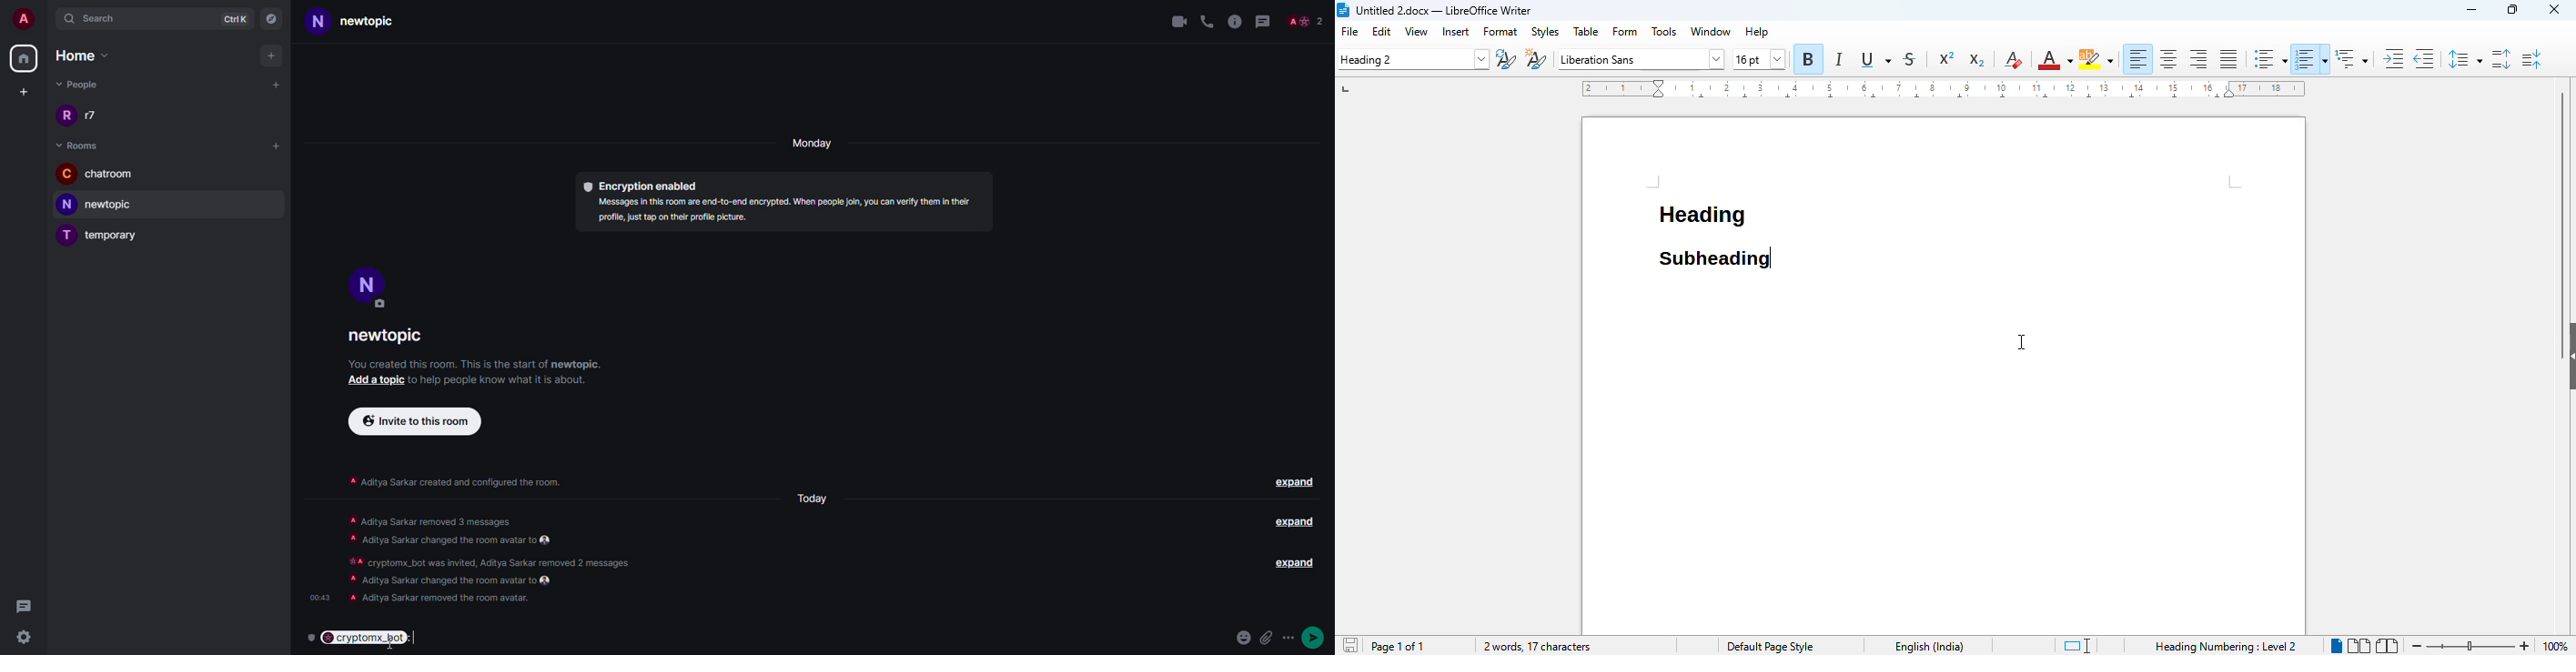 The image size is (2576, 672). I want to click on book view, so click(2386, 645).